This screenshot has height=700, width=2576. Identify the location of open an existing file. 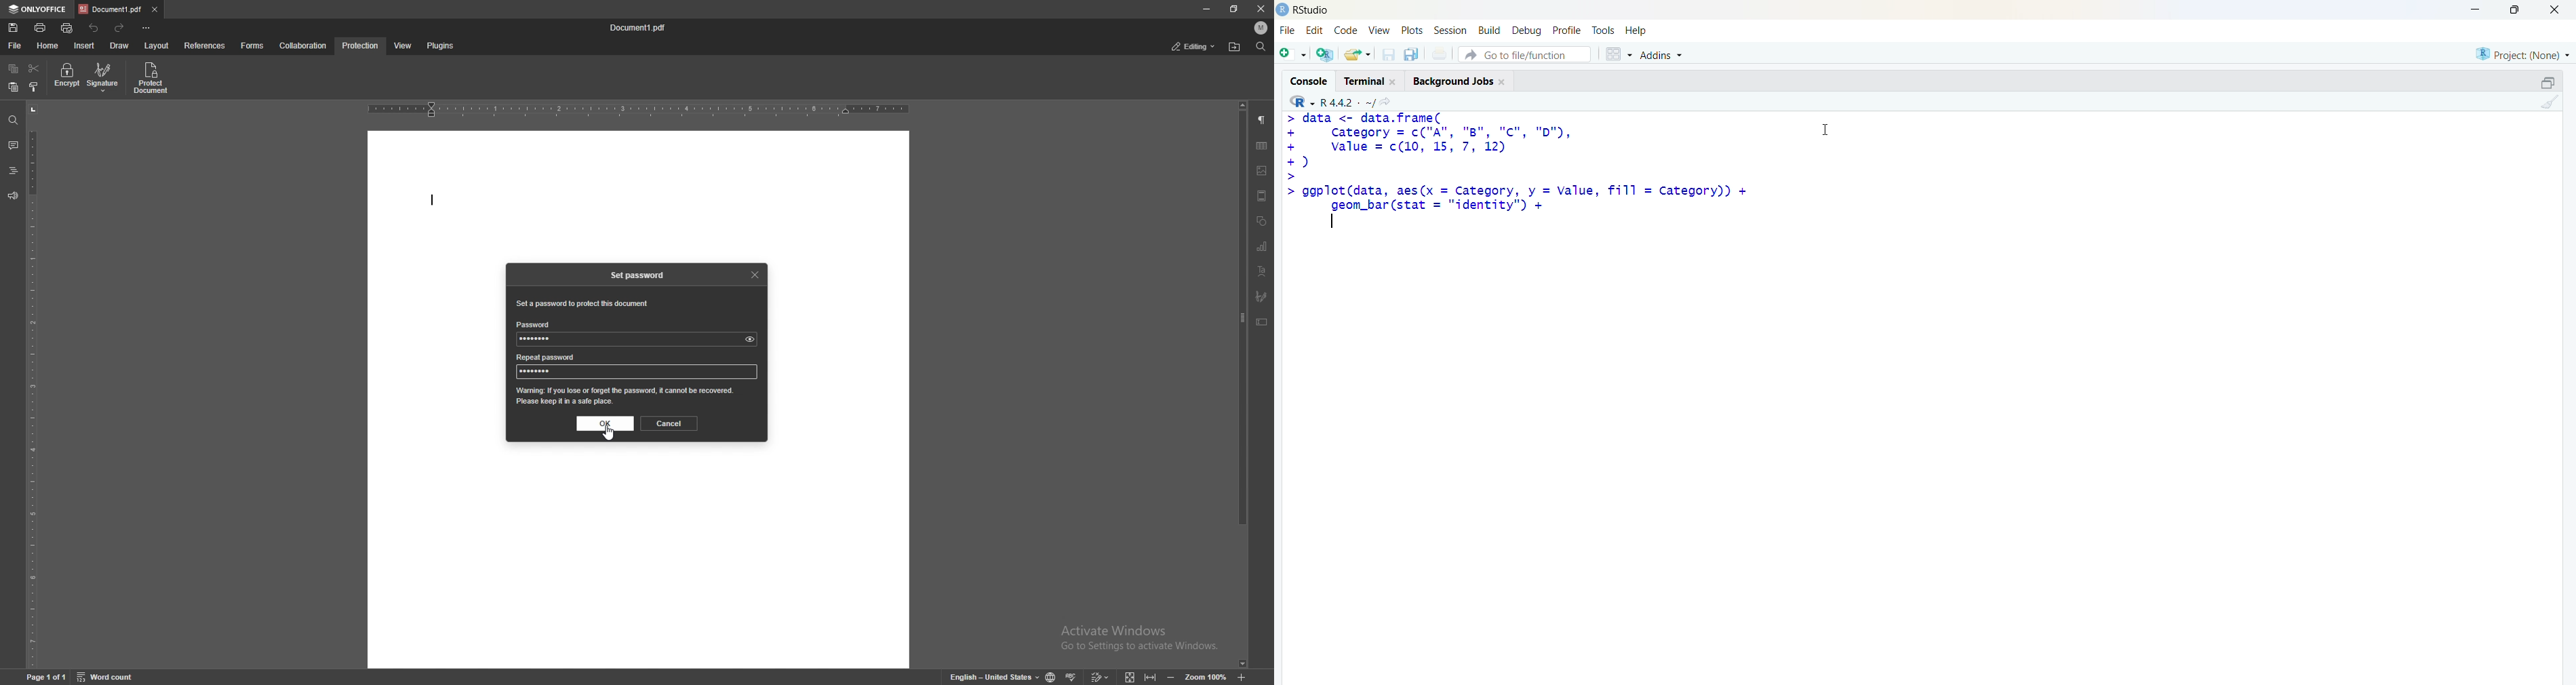
(1357, 54).